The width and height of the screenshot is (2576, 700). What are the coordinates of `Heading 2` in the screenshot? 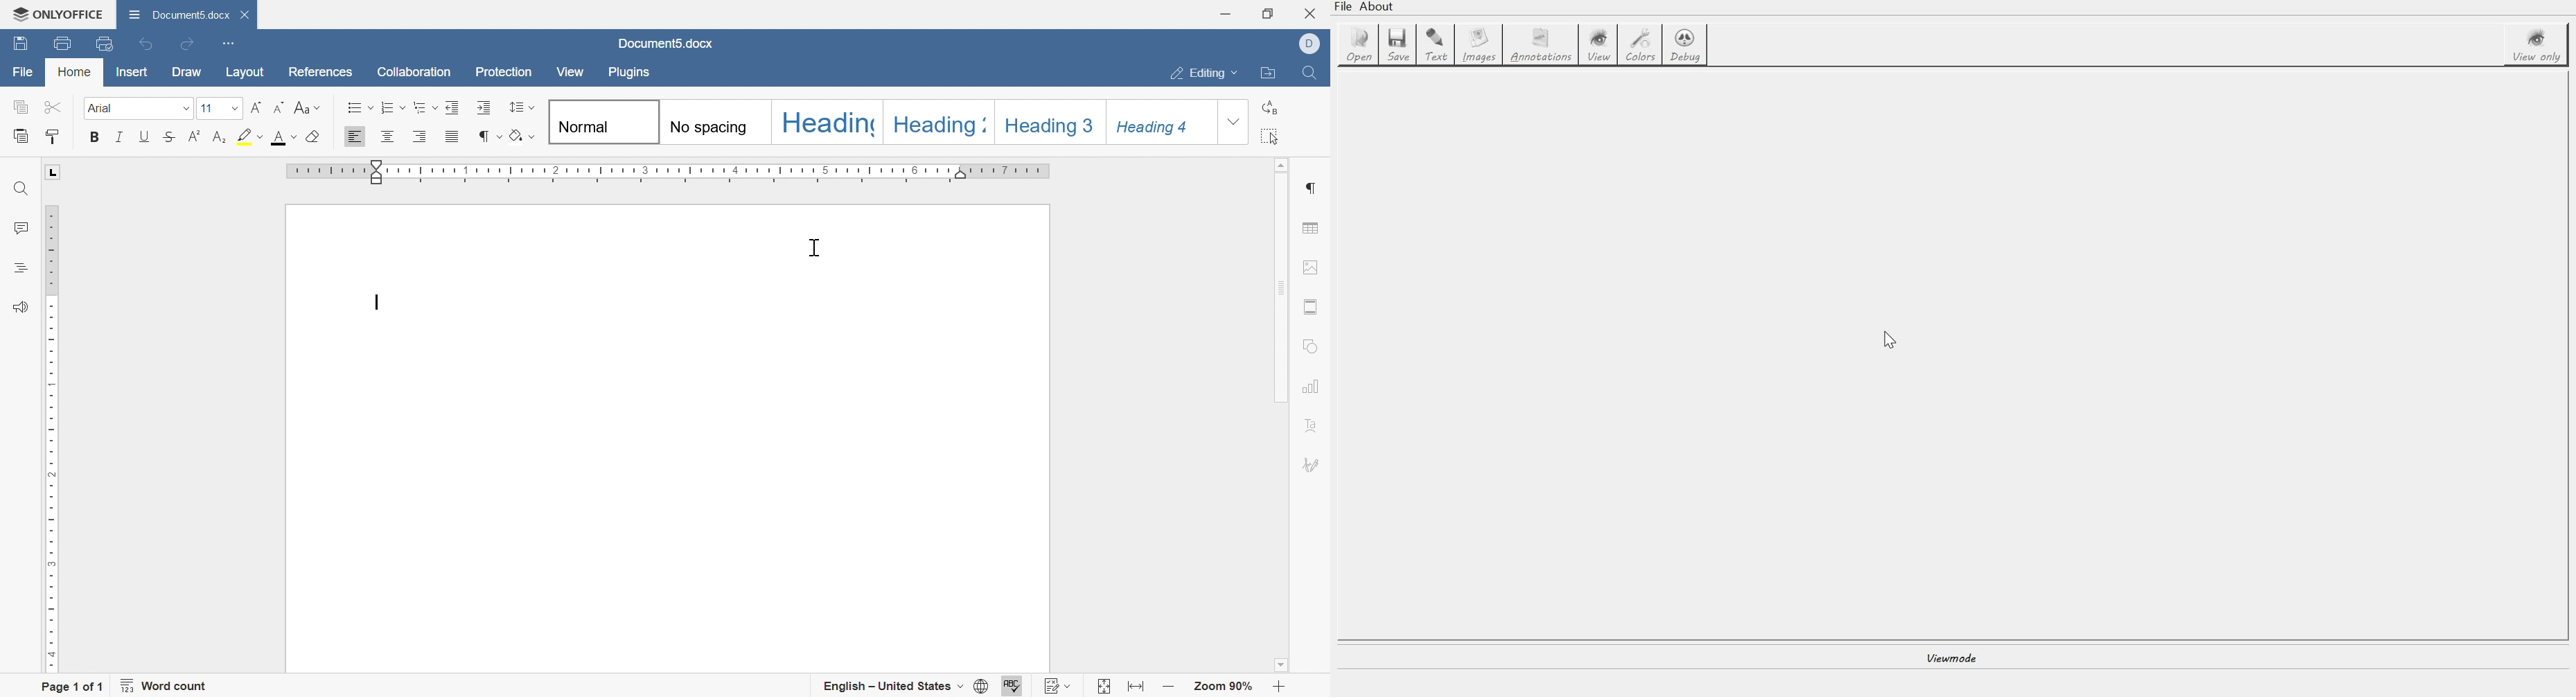 It's located at (934, 121).